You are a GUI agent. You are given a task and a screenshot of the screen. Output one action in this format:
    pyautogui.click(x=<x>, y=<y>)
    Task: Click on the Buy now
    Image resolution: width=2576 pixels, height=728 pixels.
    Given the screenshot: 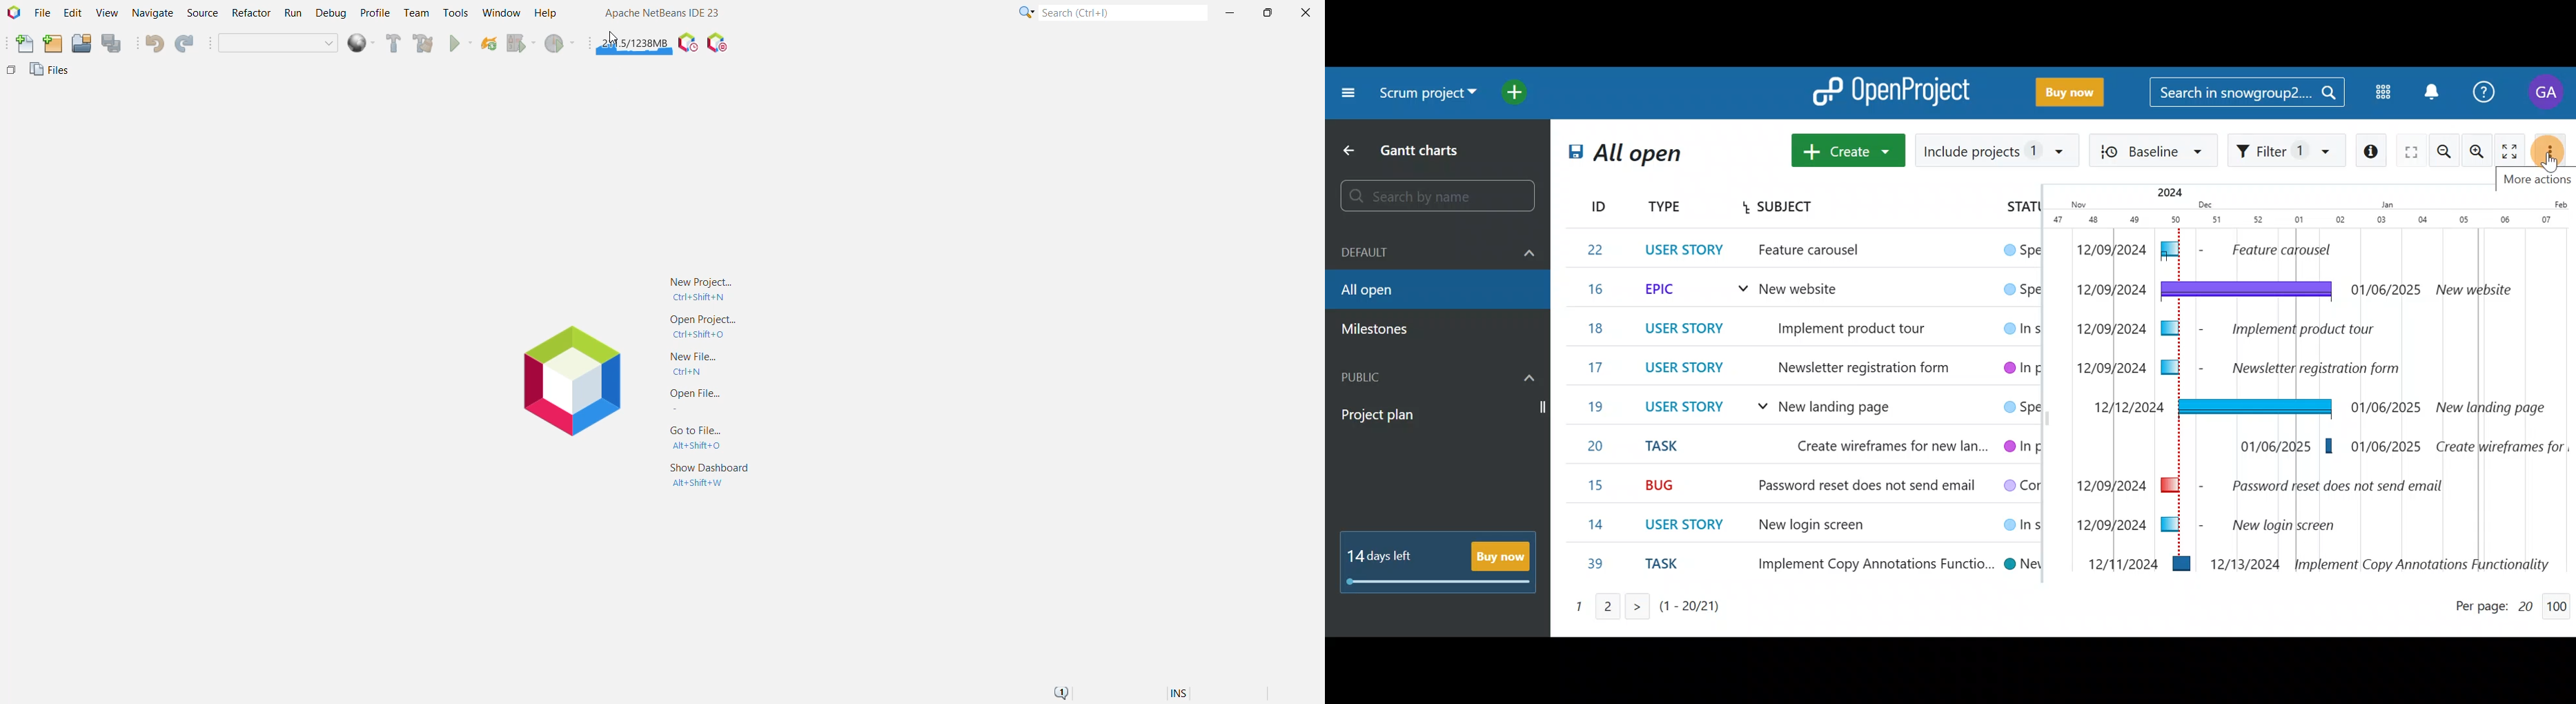 What is the action you would take?
    pyautogui.click(x=2074, y=91)
    